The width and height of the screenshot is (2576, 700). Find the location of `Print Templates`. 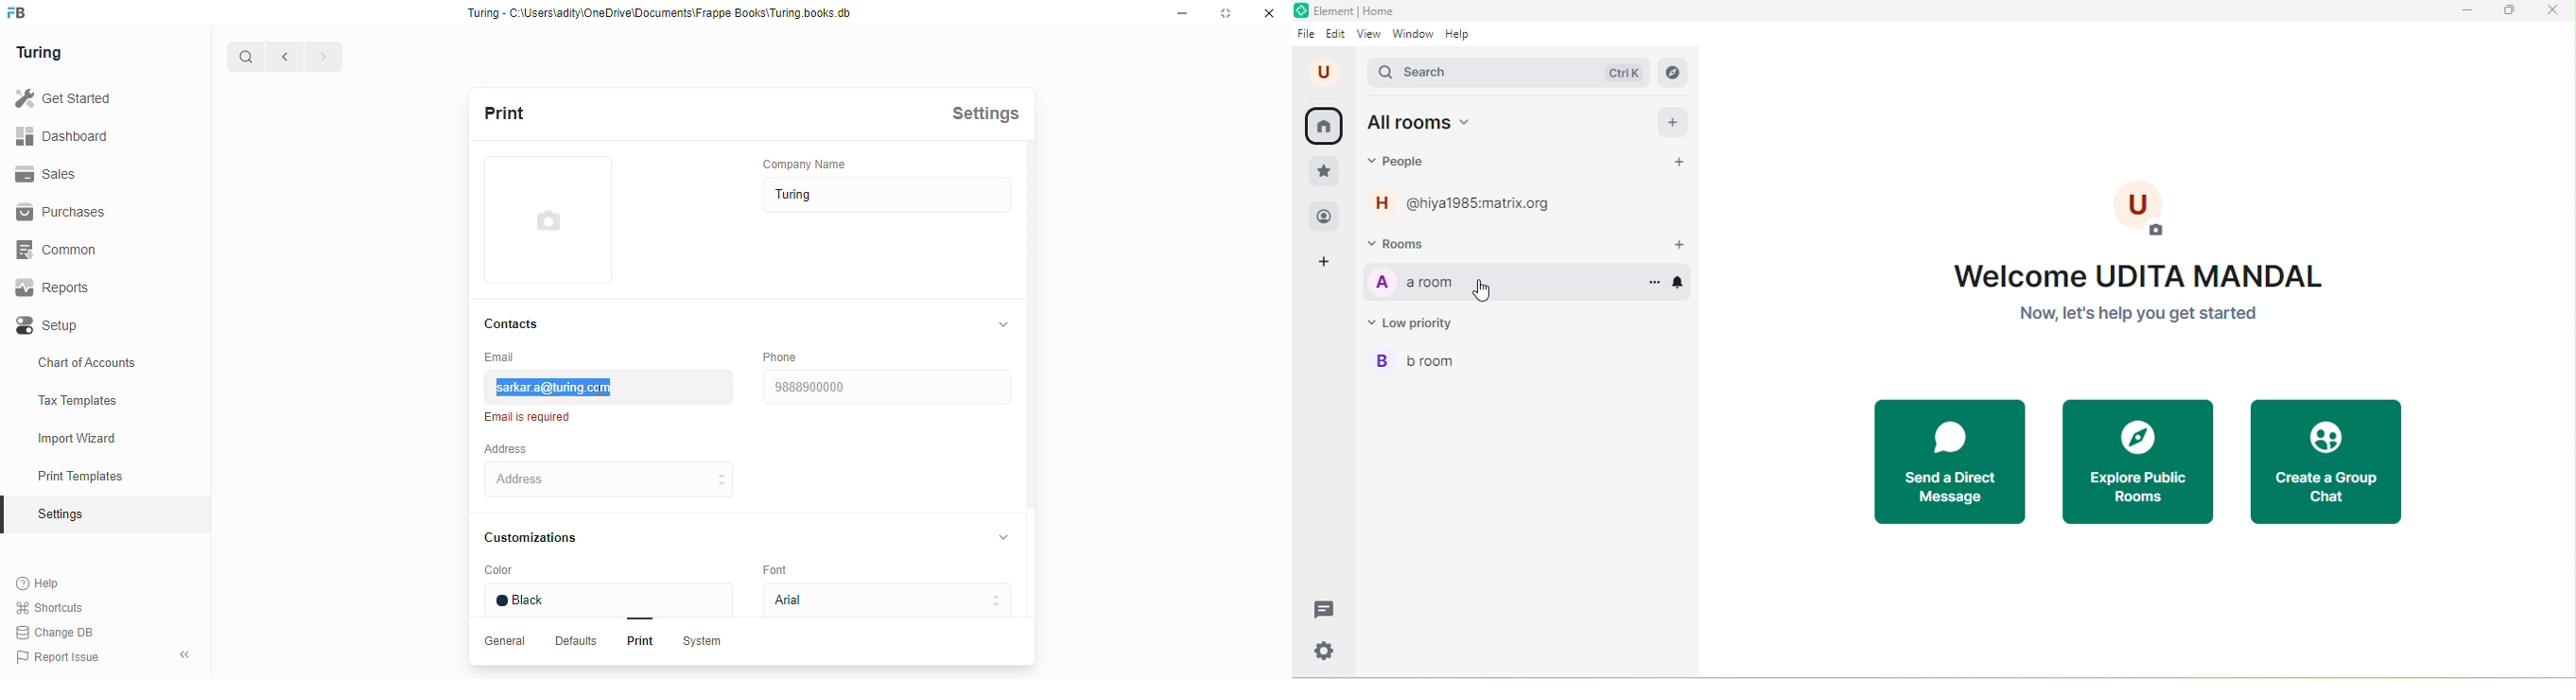

Print Templates is located at coordinates (100, 476).